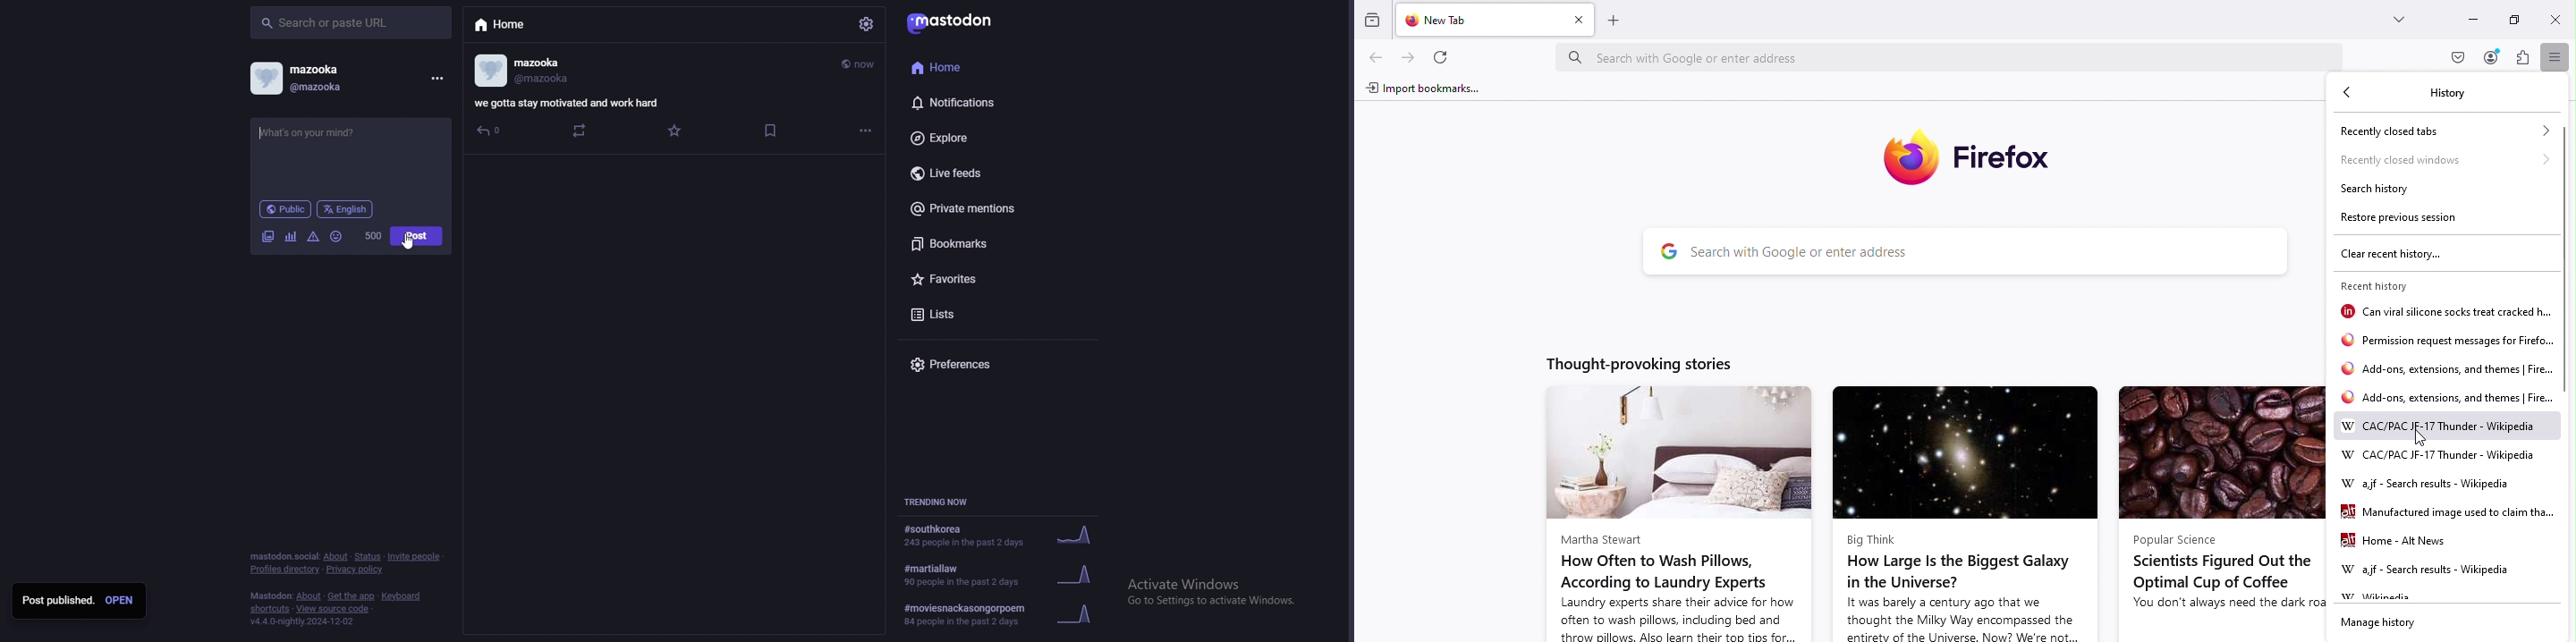 The width and height of the screenshot is (2576, 644). I want to click on webpage link, so click(2449, 373).